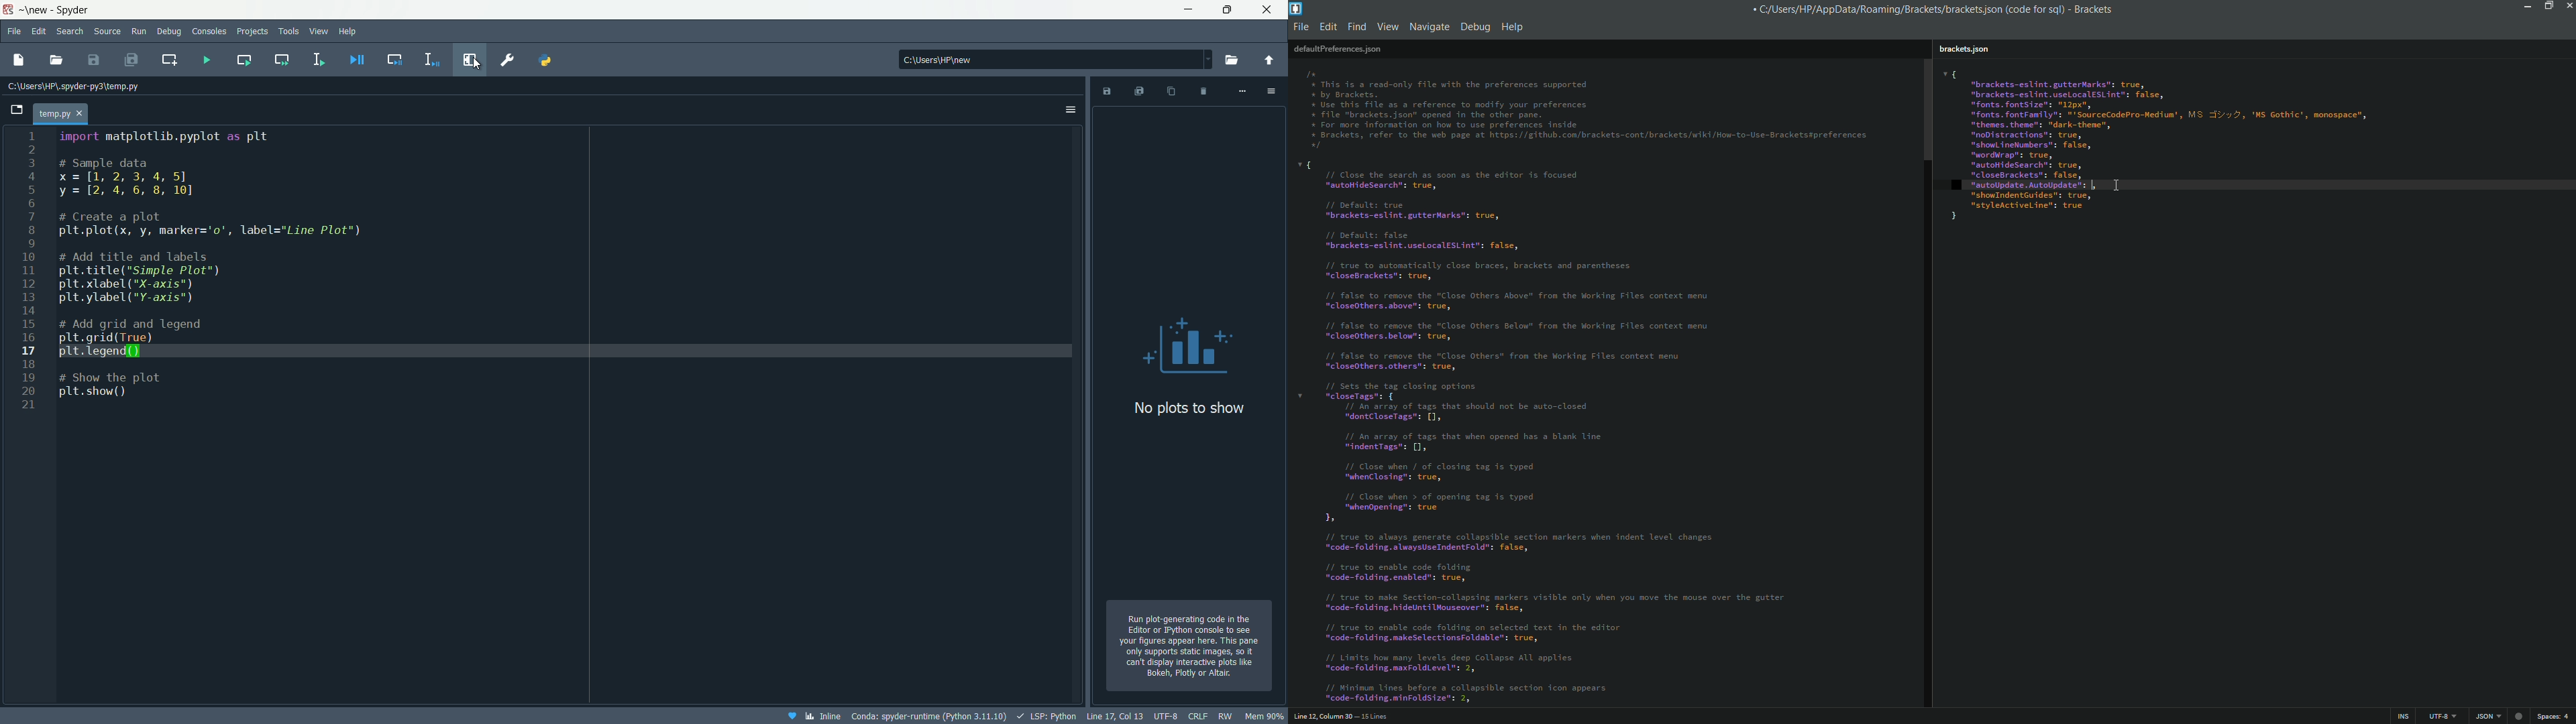  I want to click on interpreter, so click(927, 717).